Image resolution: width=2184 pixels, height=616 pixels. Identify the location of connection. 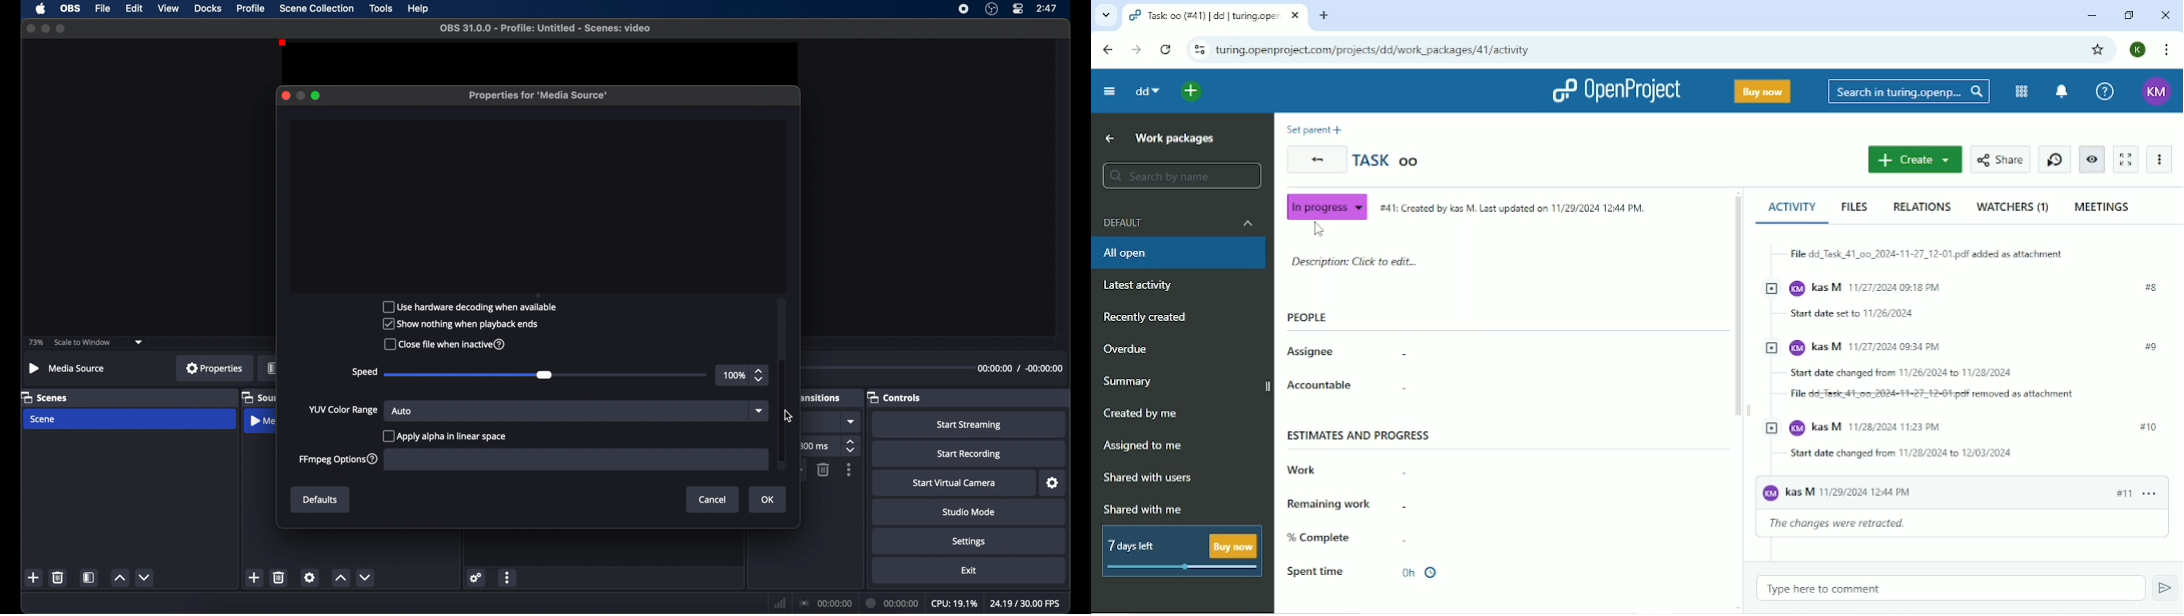
(826, 603).